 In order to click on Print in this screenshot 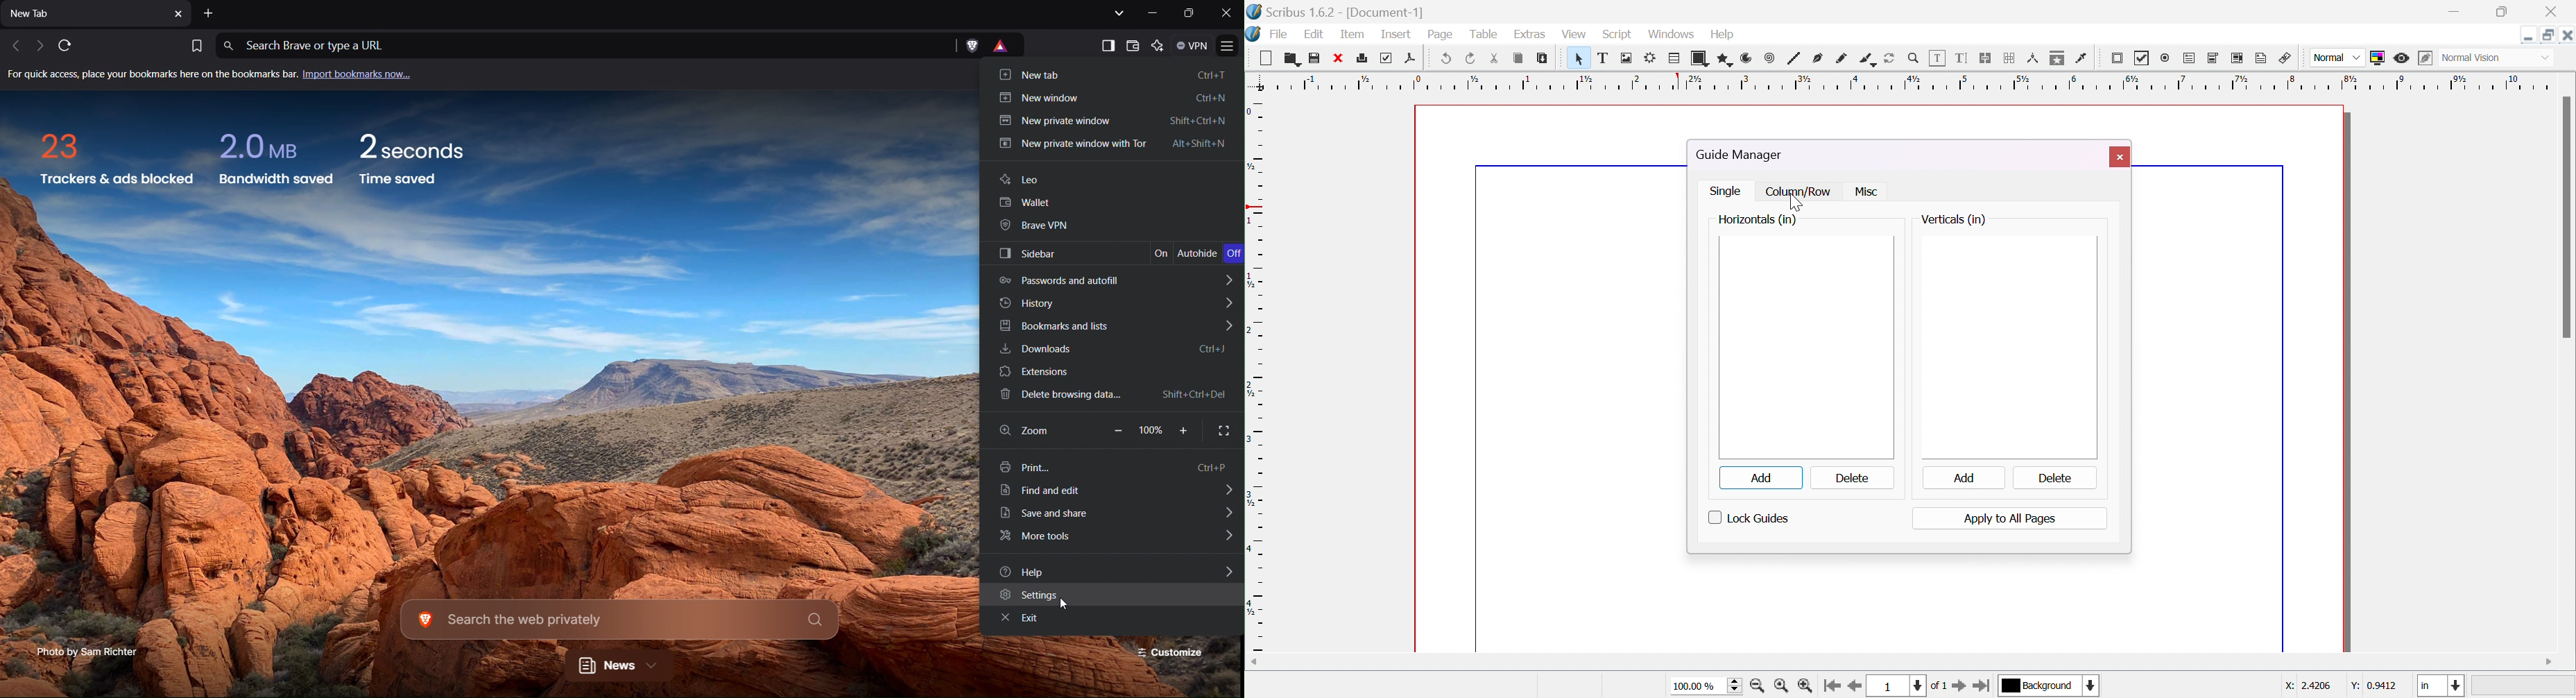, I will do `click(1114, 464)`.